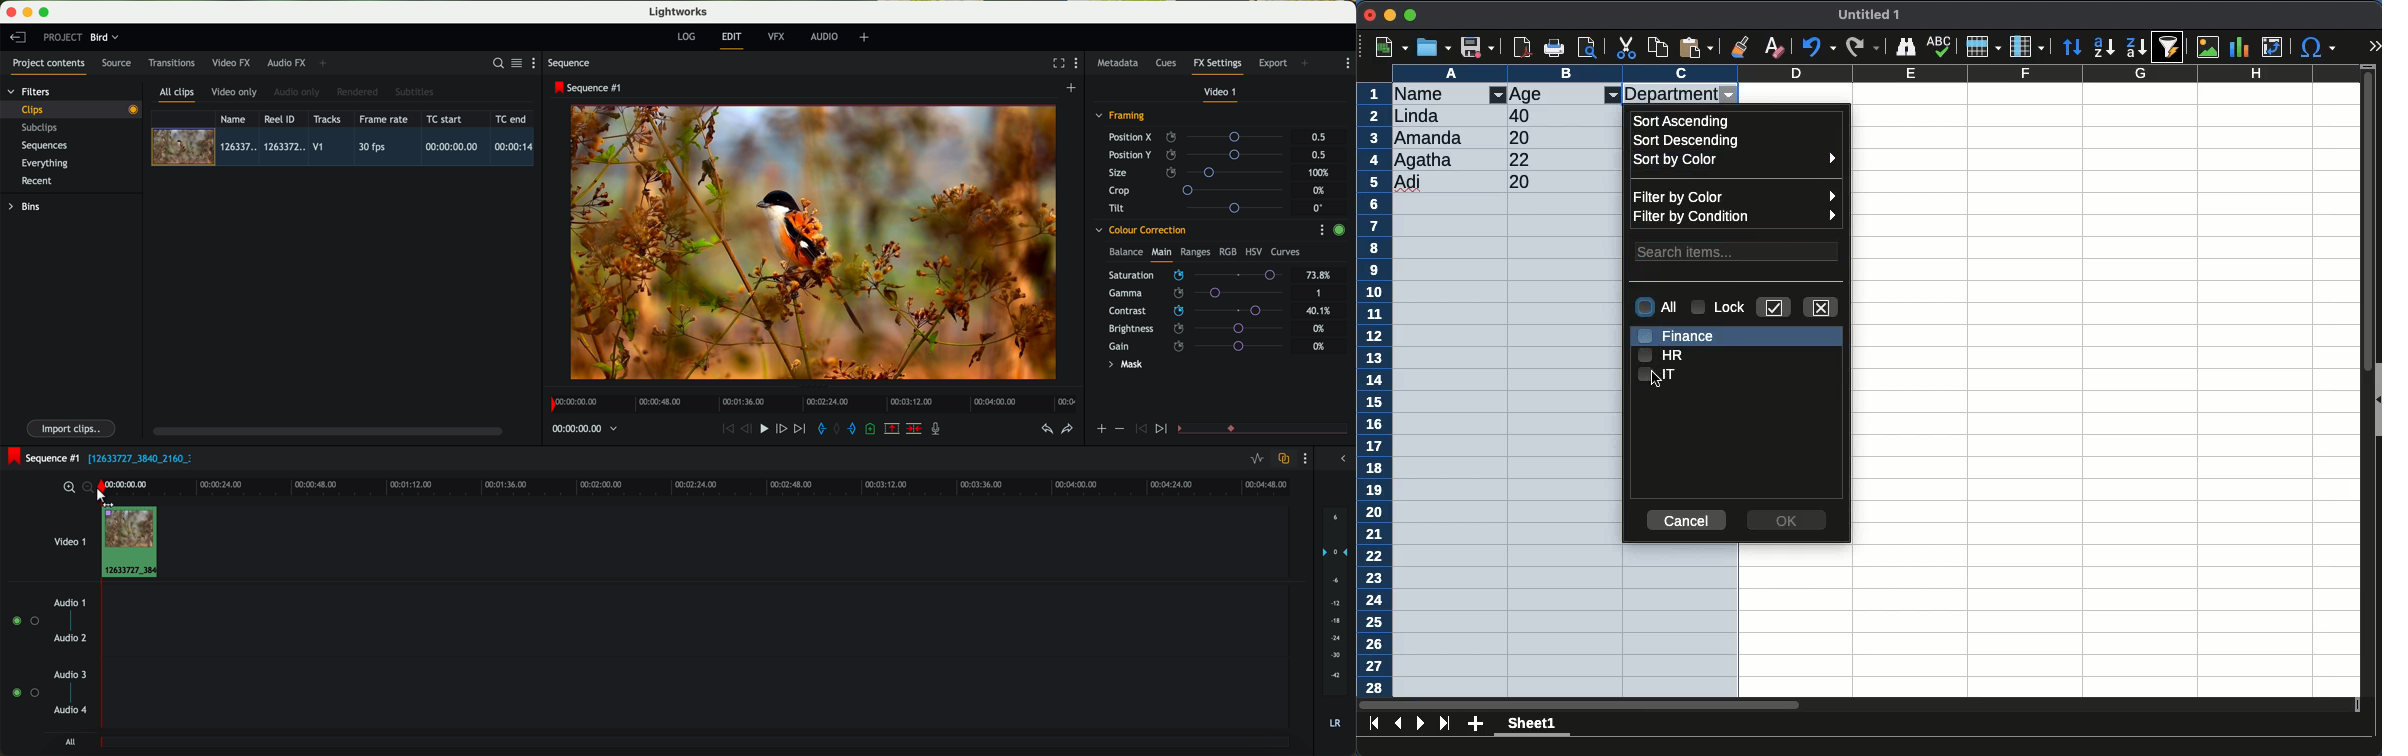 The height and width of the screenshot is (756, 2408). I want to click on create a new sequence, so click(1073, 88).